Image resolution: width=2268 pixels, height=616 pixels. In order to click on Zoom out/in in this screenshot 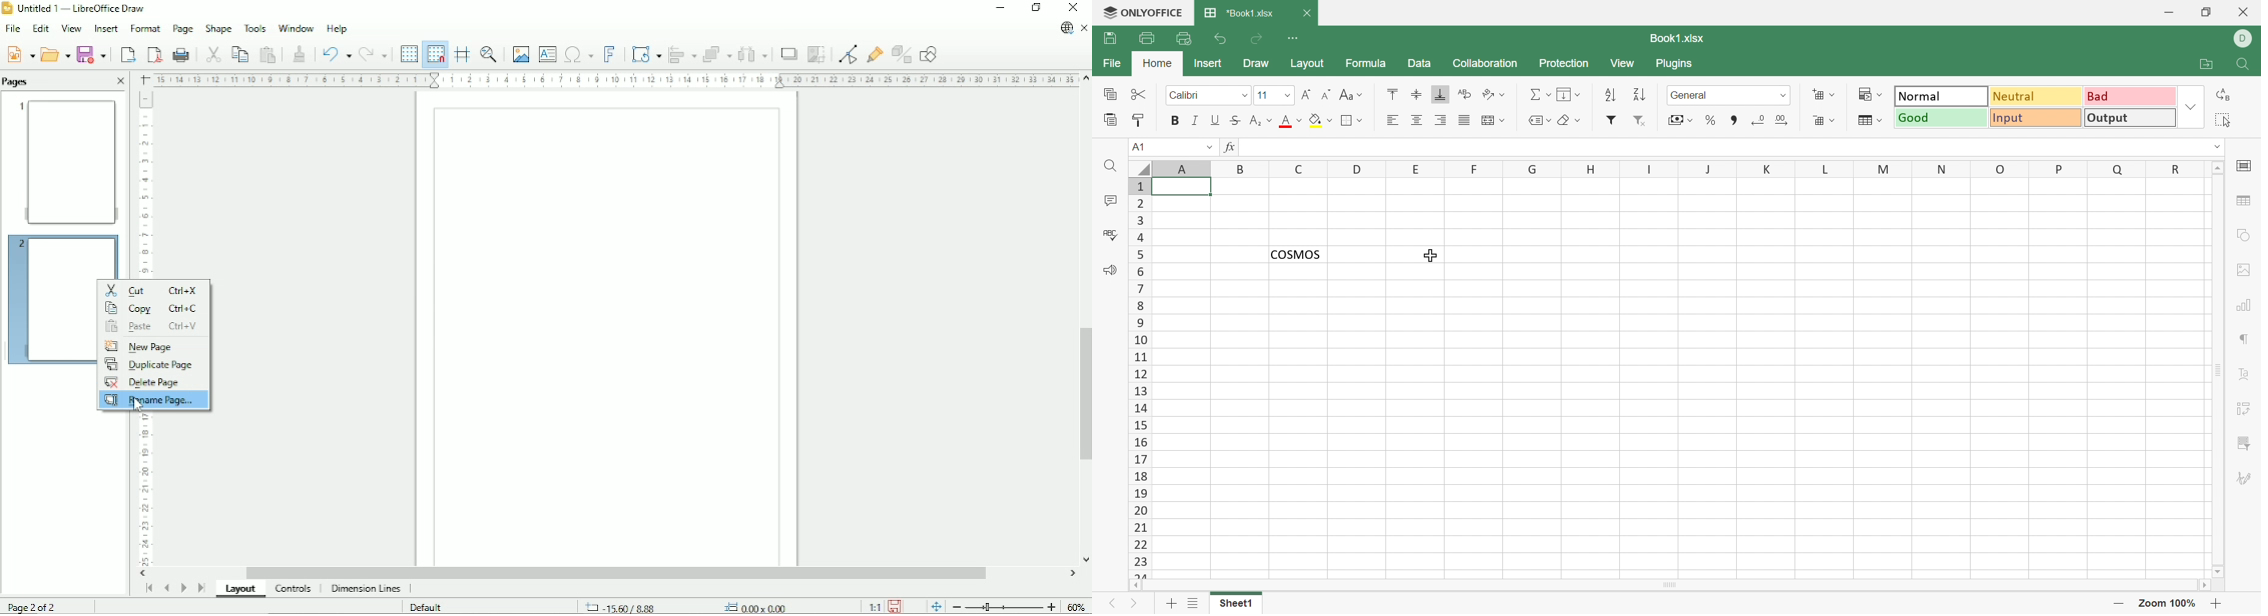, I will do `click(1004, 606)`.